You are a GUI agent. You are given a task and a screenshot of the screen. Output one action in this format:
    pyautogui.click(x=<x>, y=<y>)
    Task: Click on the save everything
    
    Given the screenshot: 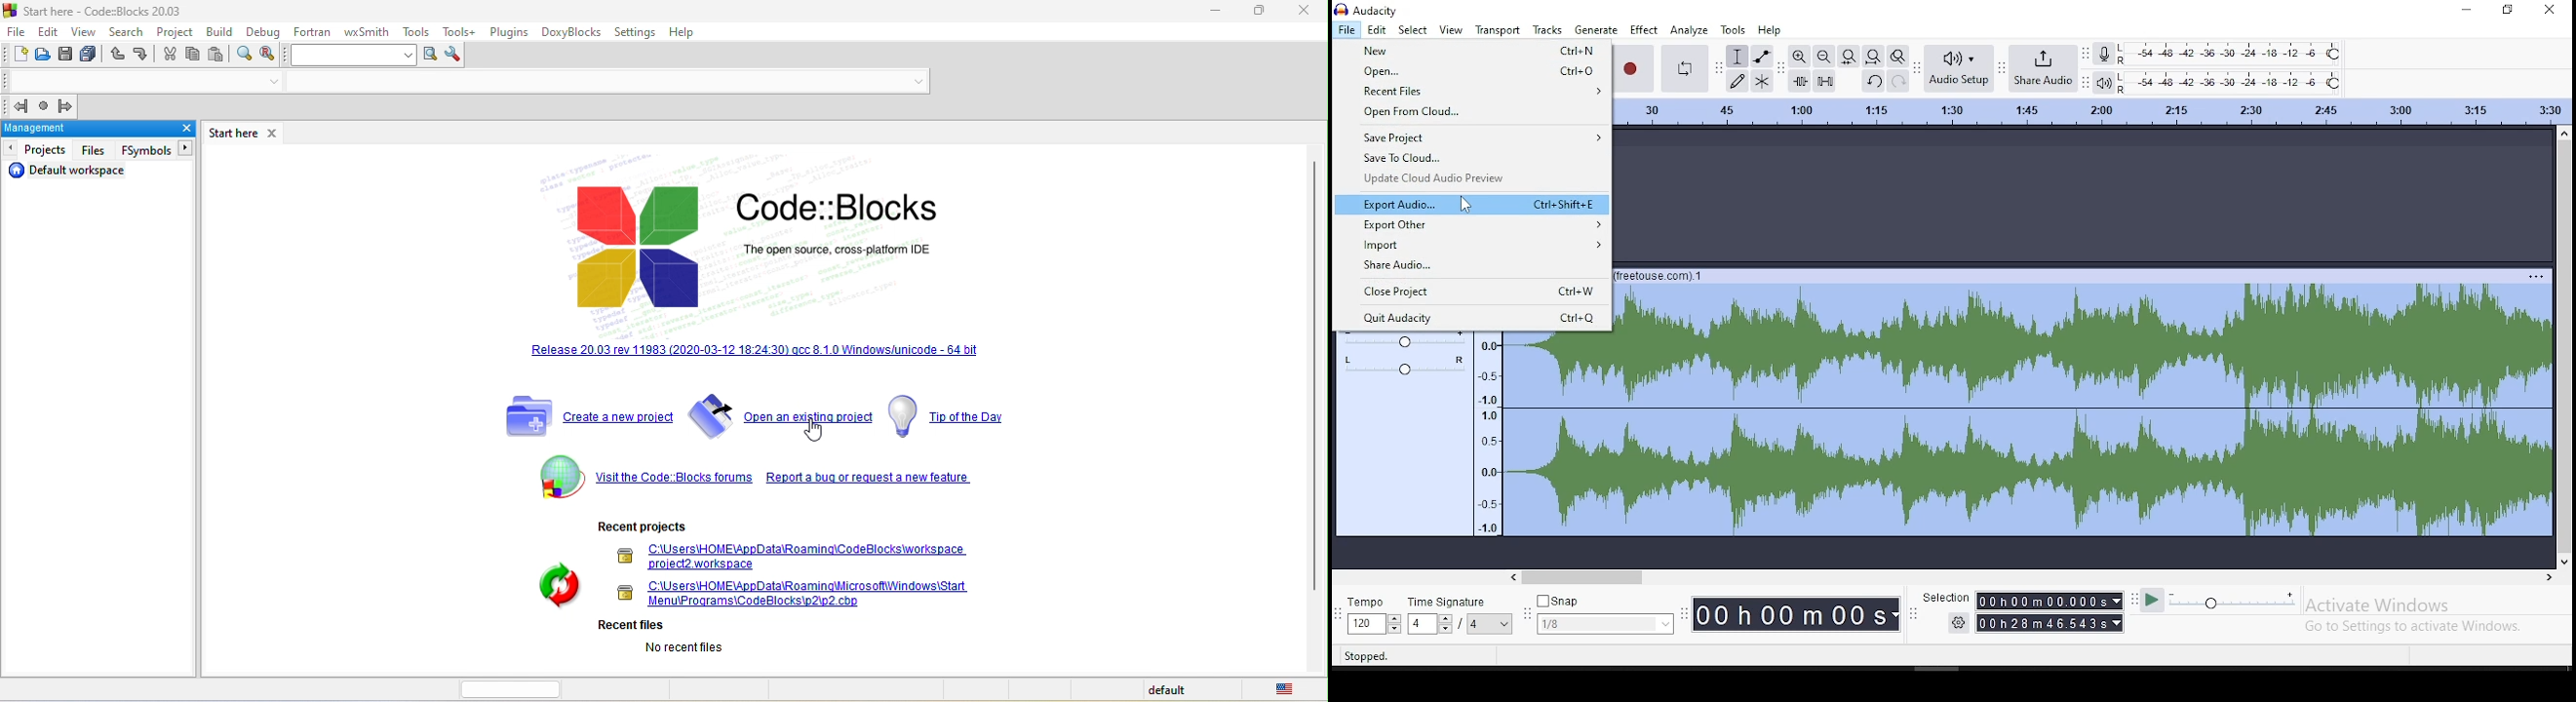 What is the action you would take?
    pyautogui.click(x=92, y=54)
    